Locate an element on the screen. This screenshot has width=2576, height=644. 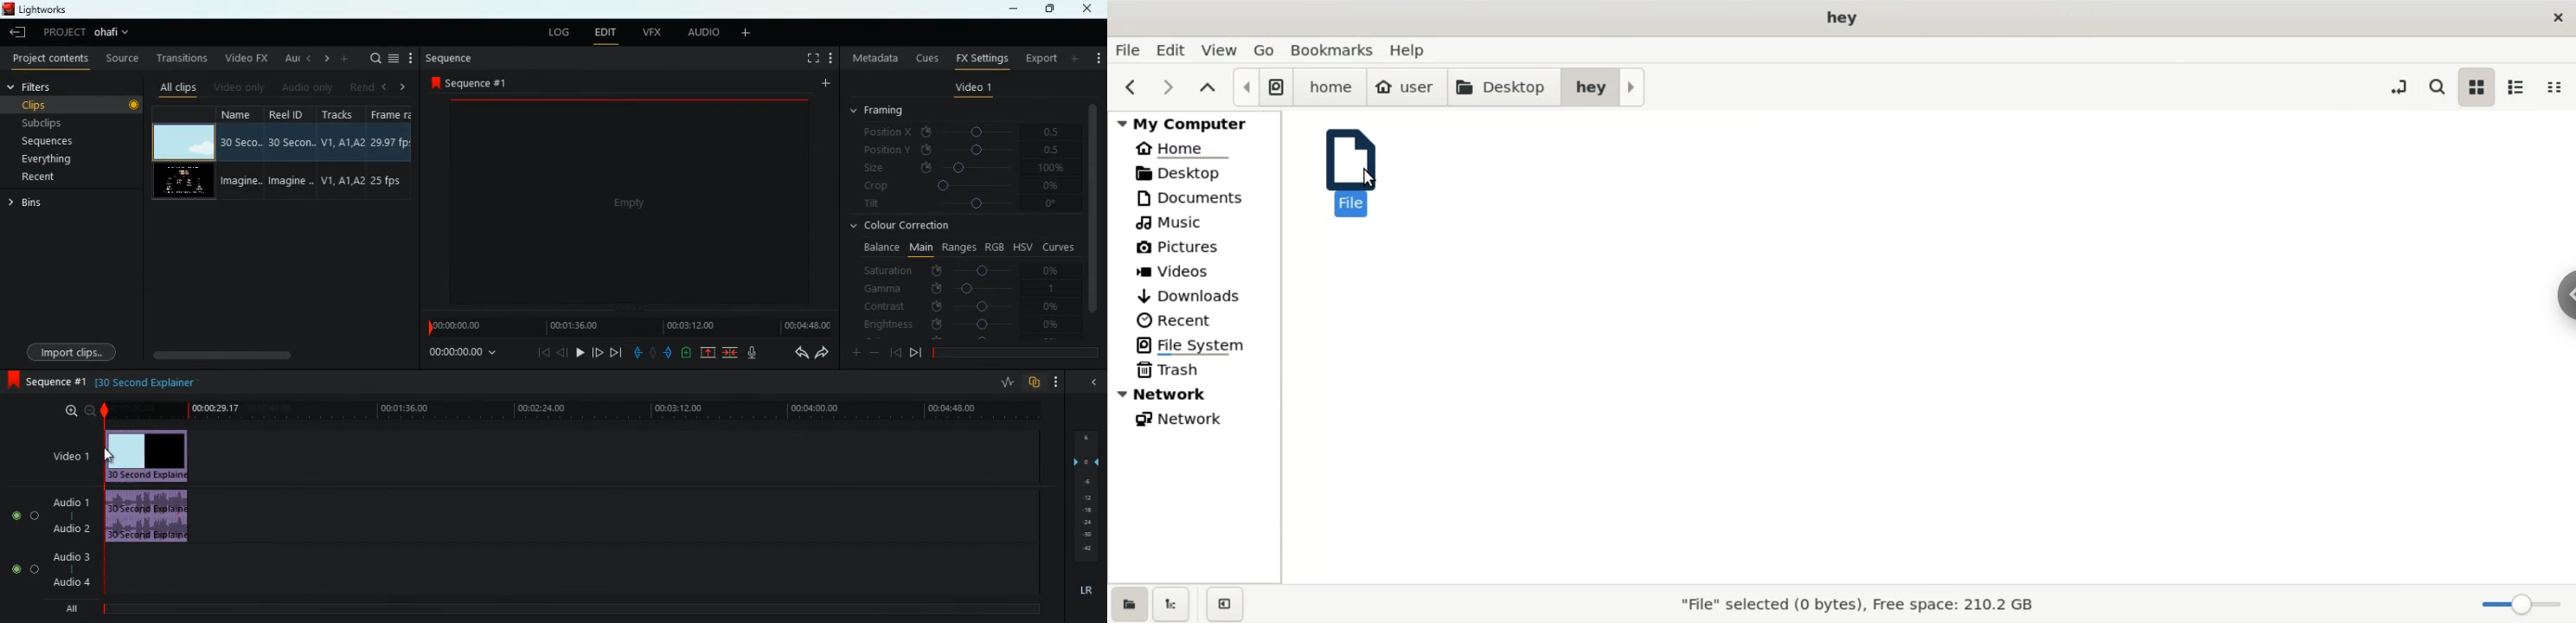
video 1 is located at coordinates (68, 455).